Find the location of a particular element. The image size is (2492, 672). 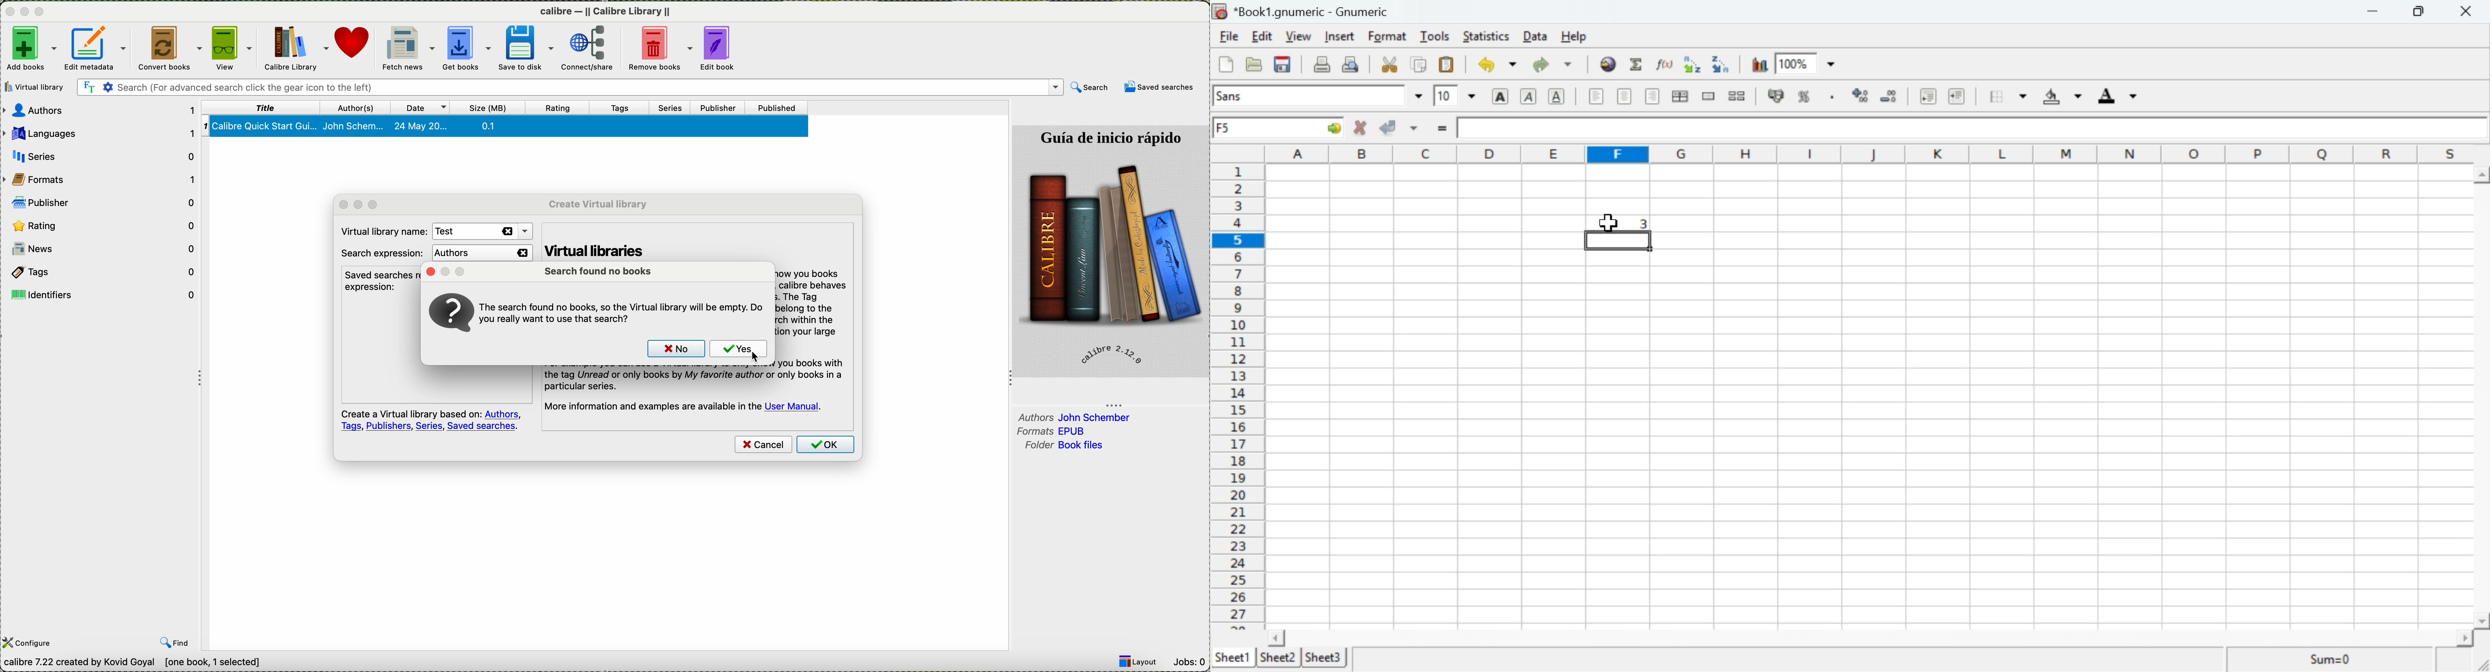

view is located at coordinates (234, 49).